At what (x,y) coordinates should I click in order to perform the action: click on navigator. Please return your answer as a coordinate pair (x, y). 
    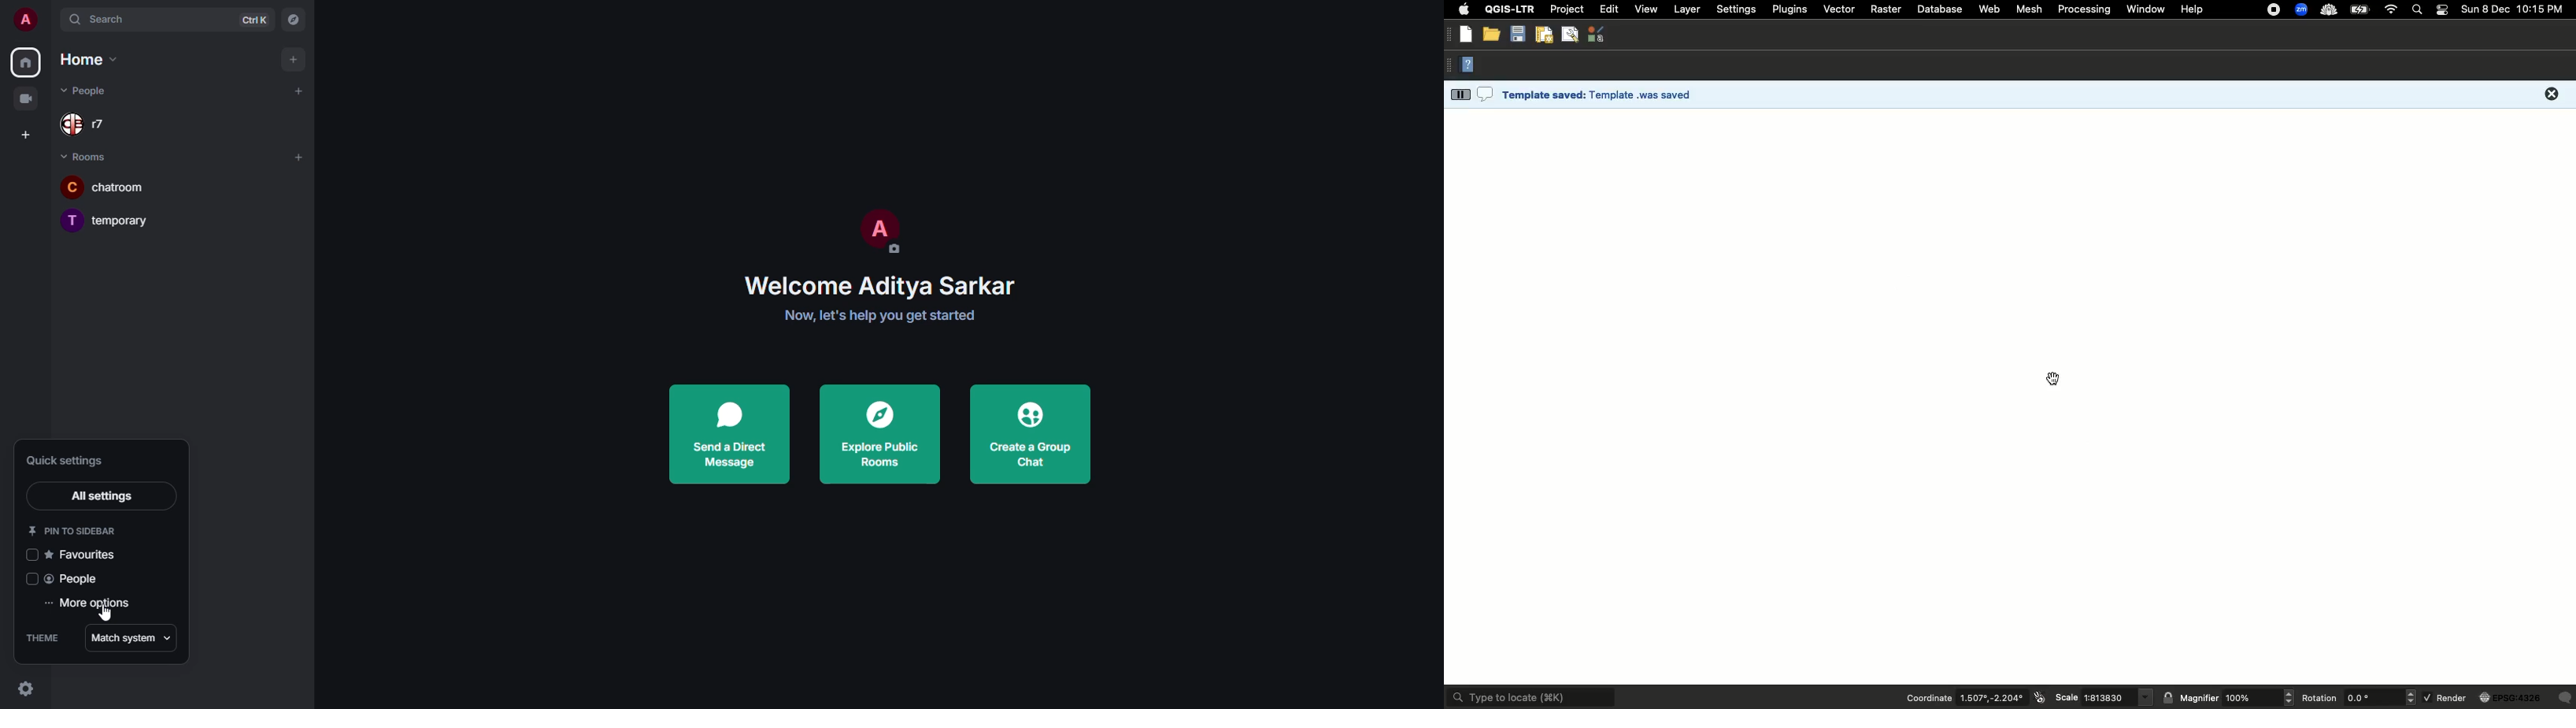
    Looking at the image, I should click on (296, 20).